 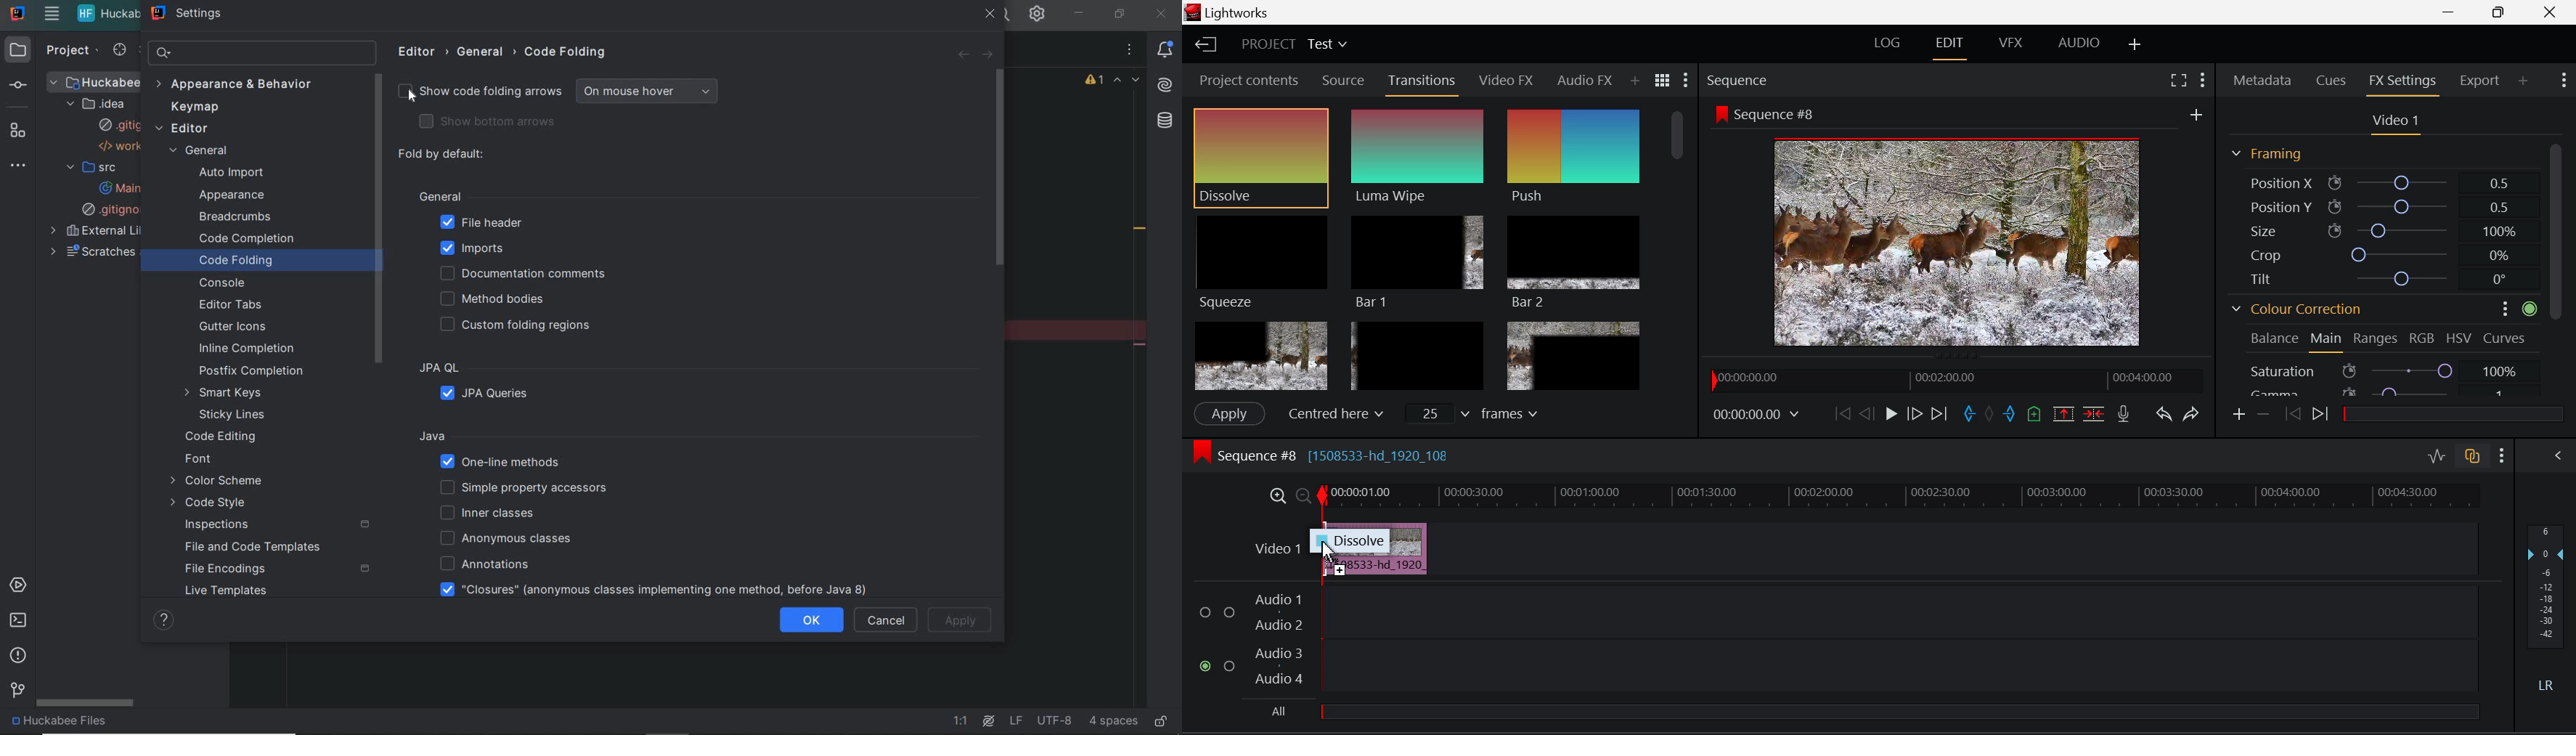 I want to click on Cursor on Transitions, so click(x=1423, y=82).